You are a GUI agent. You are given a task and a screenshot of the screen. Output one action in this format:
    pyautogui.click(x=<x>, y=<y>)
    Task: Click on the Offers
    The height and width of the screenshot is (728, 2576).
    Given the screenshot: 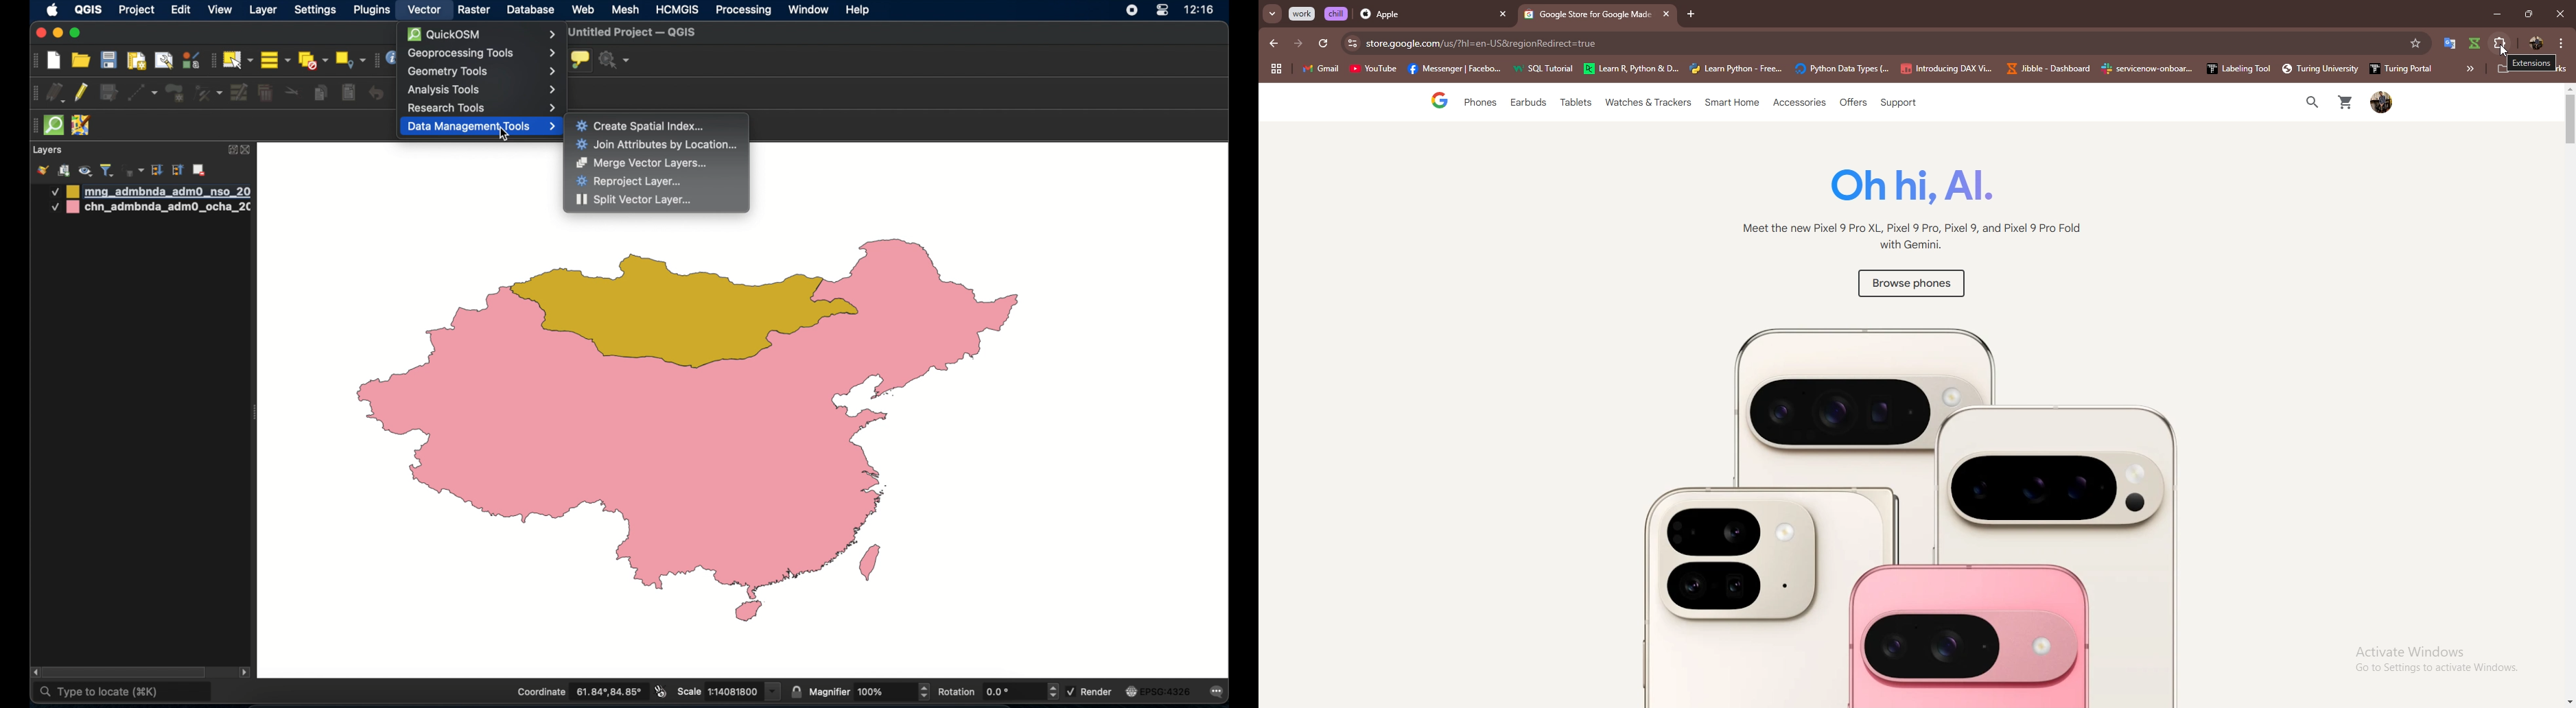 What is the action you would take?
    pyautogui.click(x=1852, y=103)
    